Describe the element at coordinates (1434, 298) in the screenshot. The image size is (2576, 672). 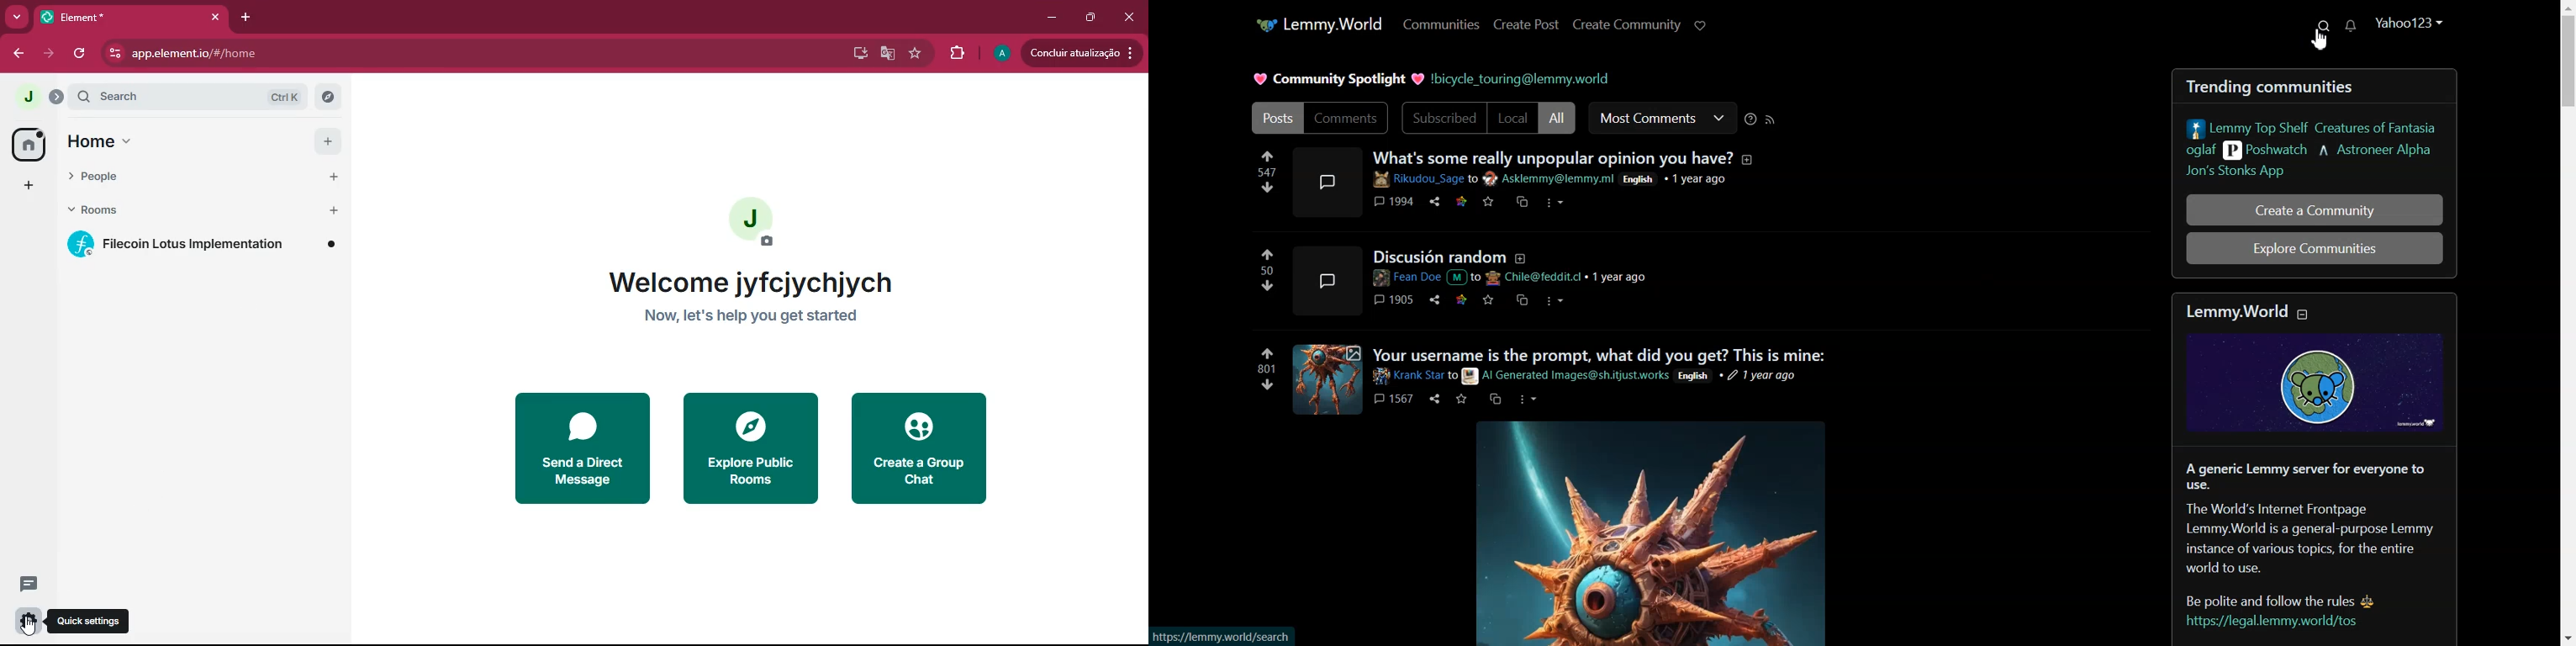
I see `share` at that location.